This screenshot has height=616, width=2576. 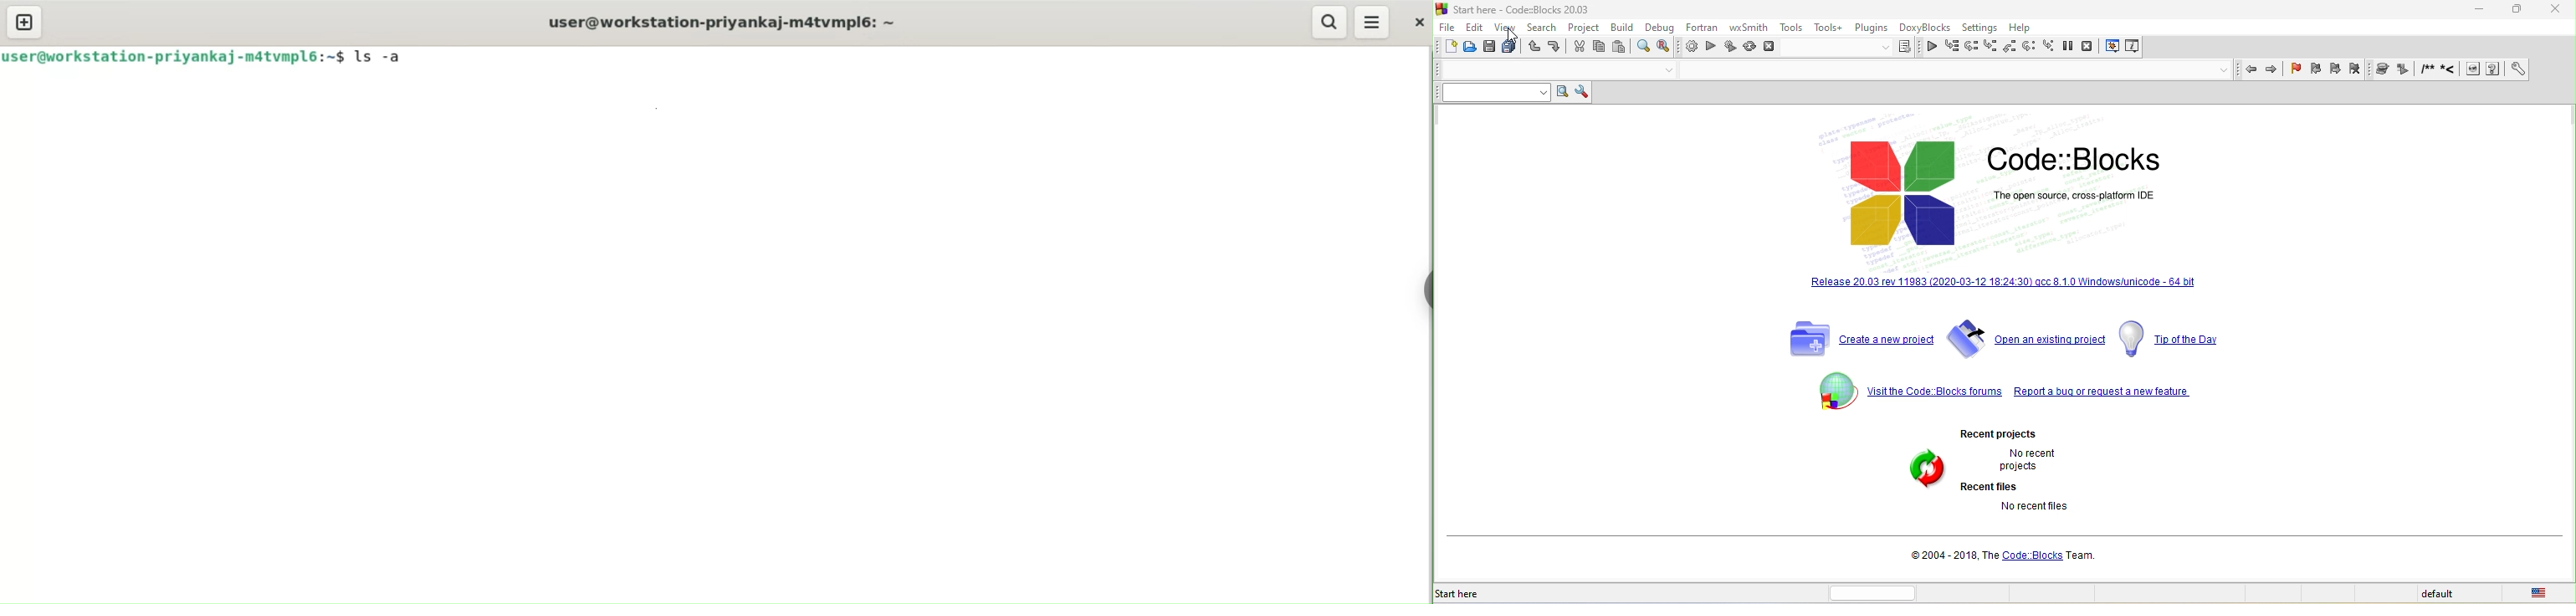 I want to click on edit, so click(x=1476, y=26).